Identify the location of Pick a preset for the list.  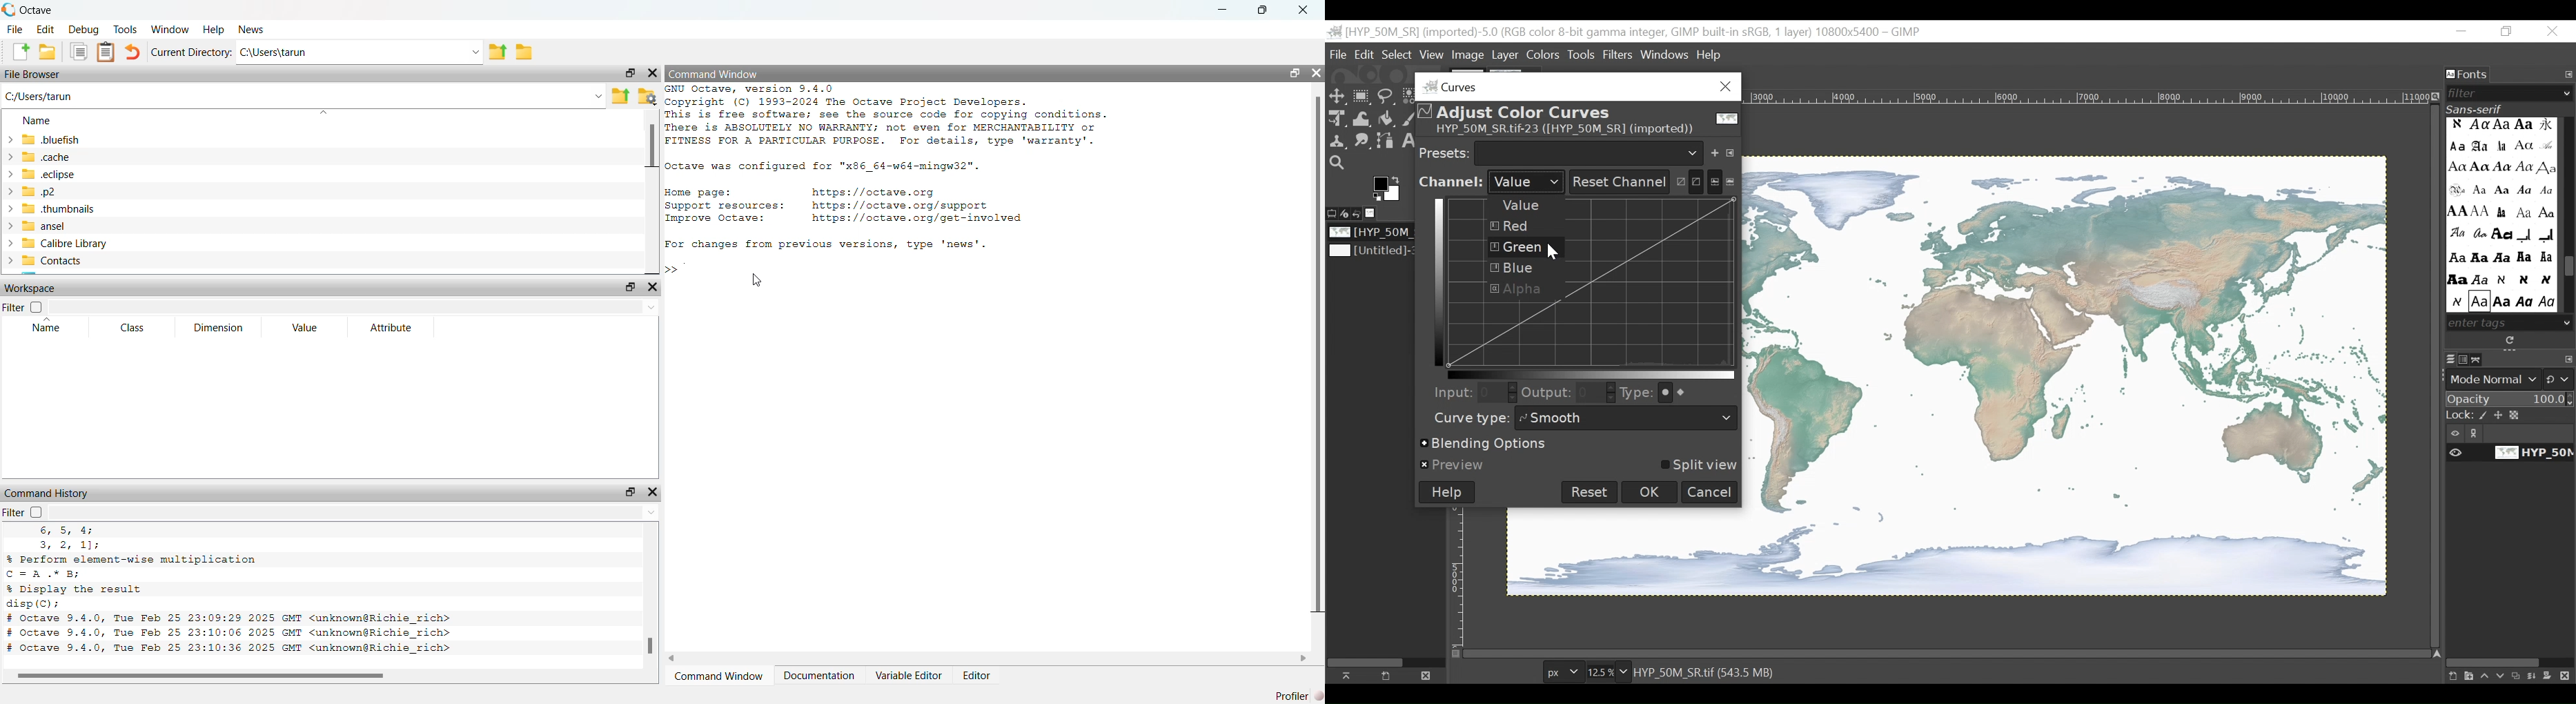
(1590, 152).